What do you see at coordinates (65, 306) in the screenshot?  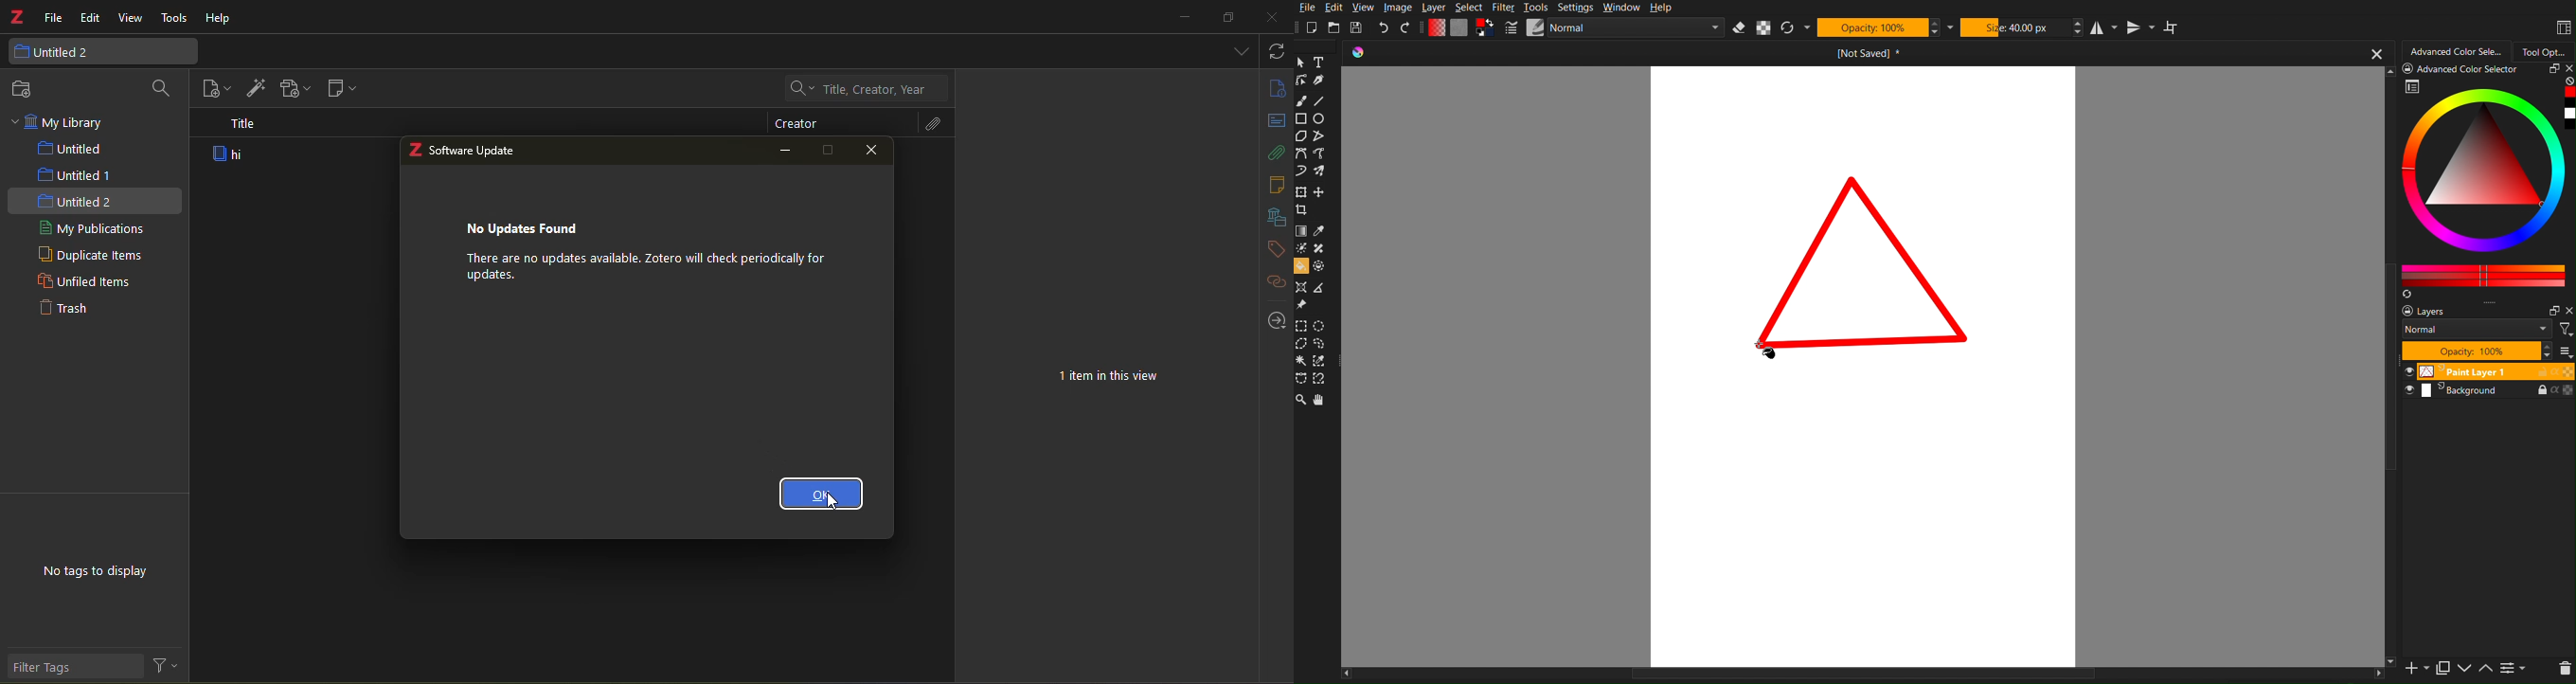 I see `trash` at bounding box center [65, 306].